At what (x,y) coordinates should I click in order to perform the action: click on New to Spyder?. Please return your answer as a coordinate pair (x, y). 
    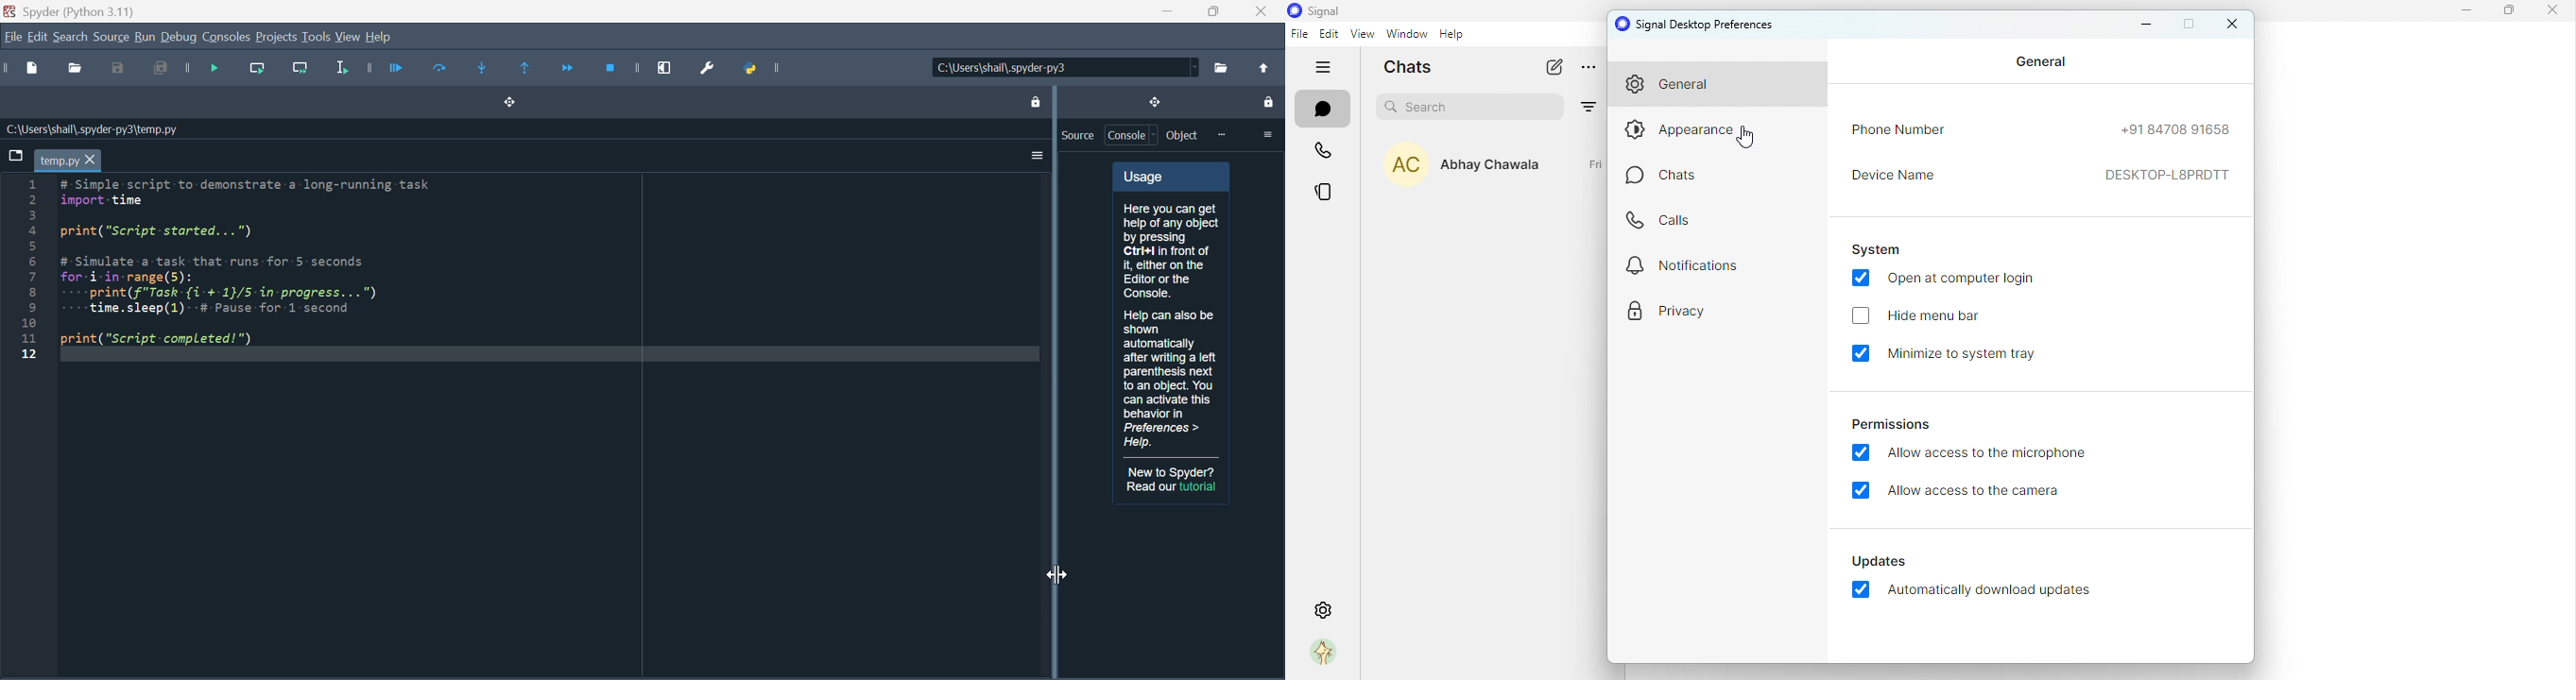
    Looking at the image, I should click on (1173, 472).